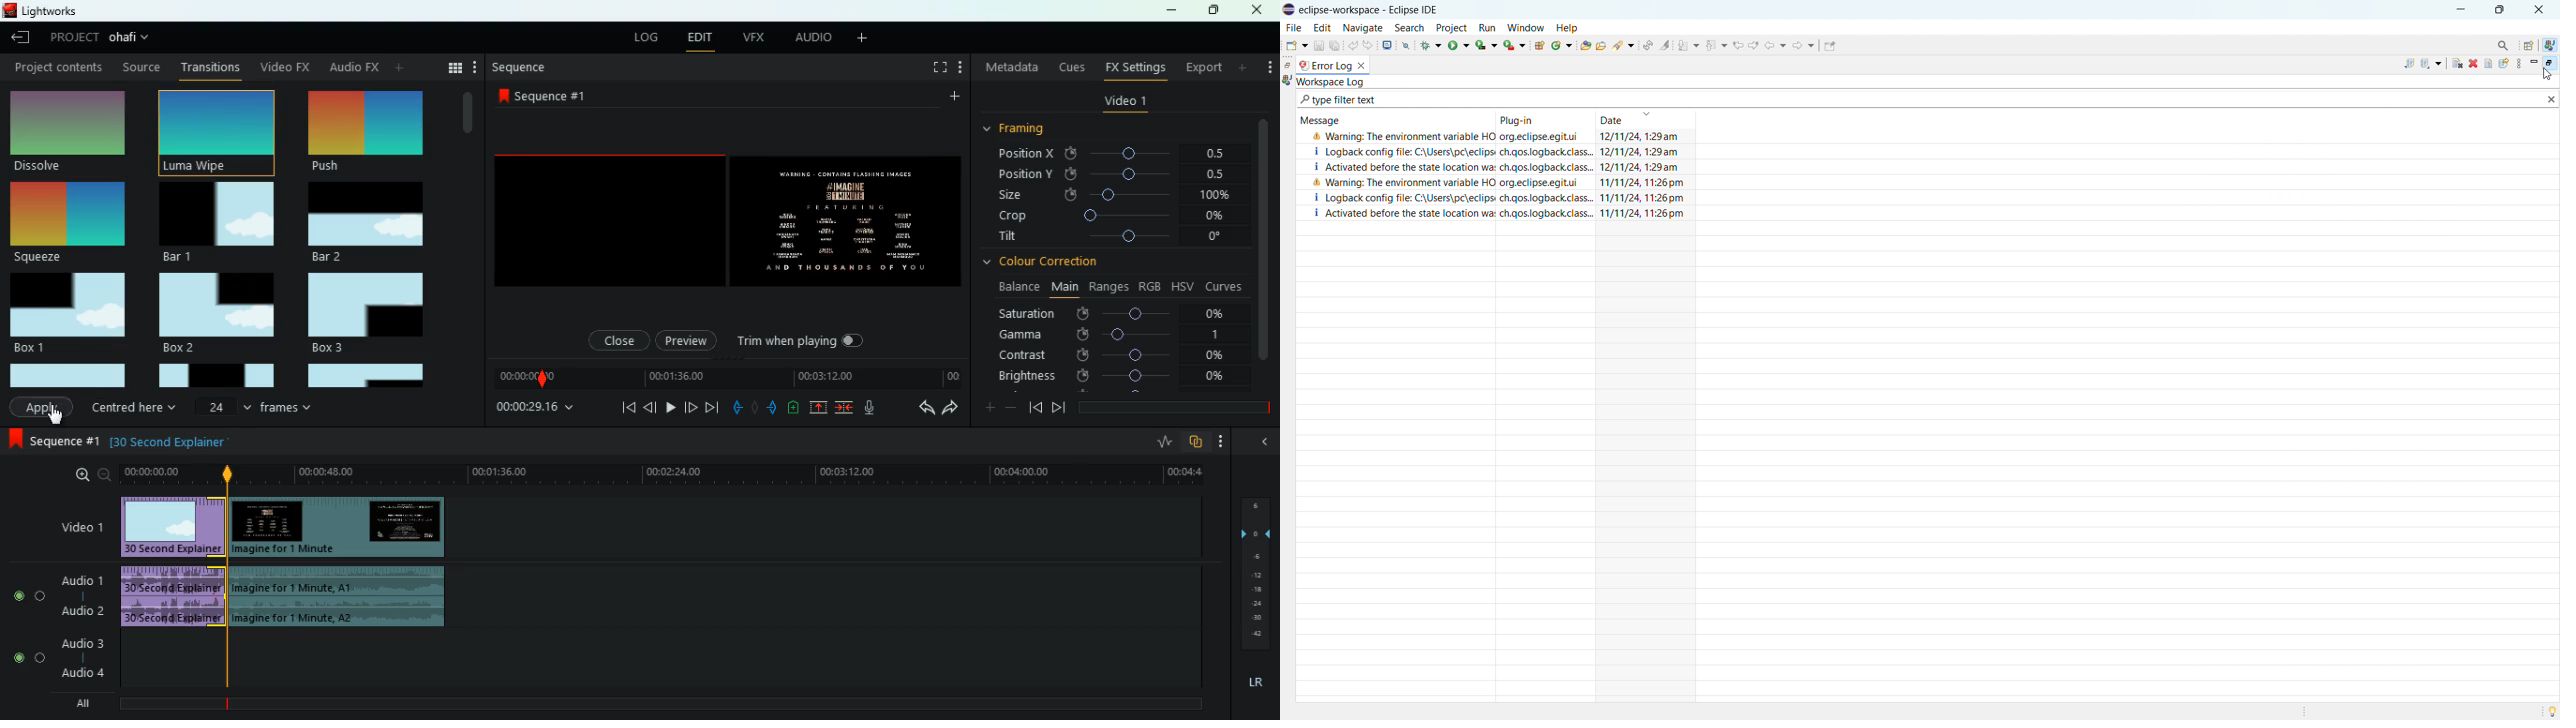 Image resolution: width=2576 pixels, height=728 pixels. What do you see at coordinates (1059, 407) in the screenshot?
I see `front` at bounding box center [1059, 407].